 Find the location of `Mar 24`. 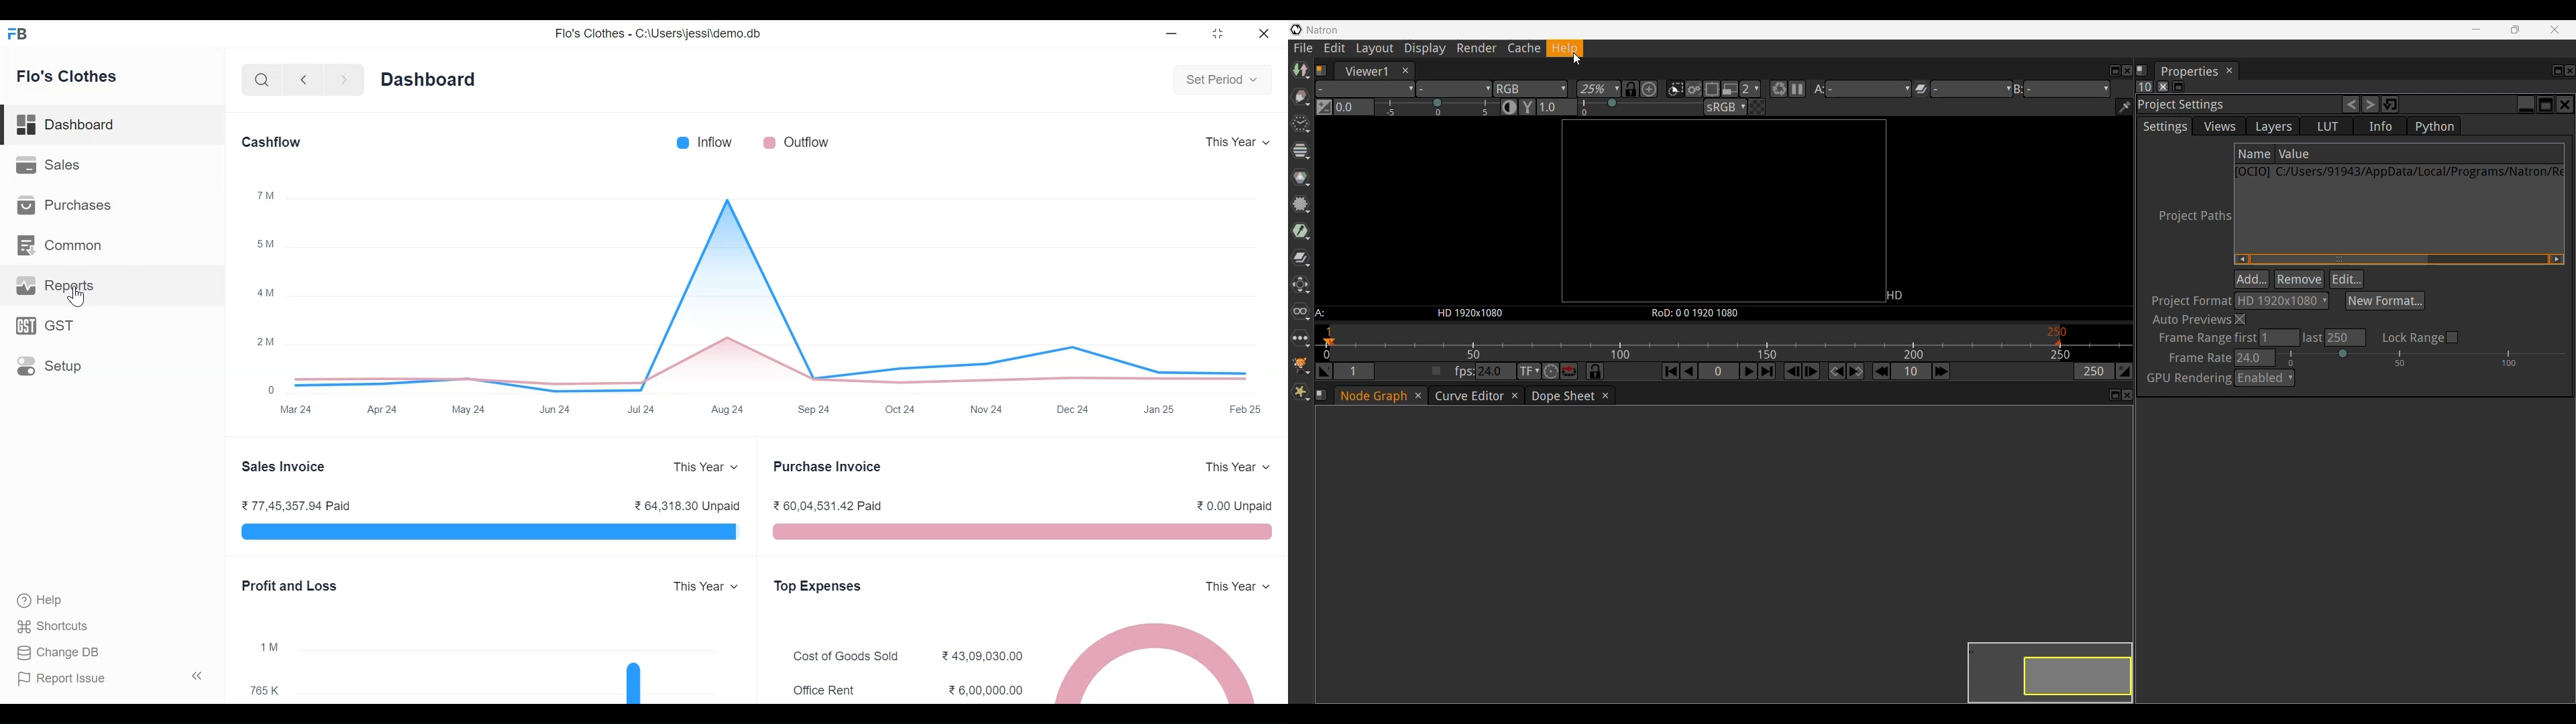

Mar 24 is located at coordinates (299, 411).